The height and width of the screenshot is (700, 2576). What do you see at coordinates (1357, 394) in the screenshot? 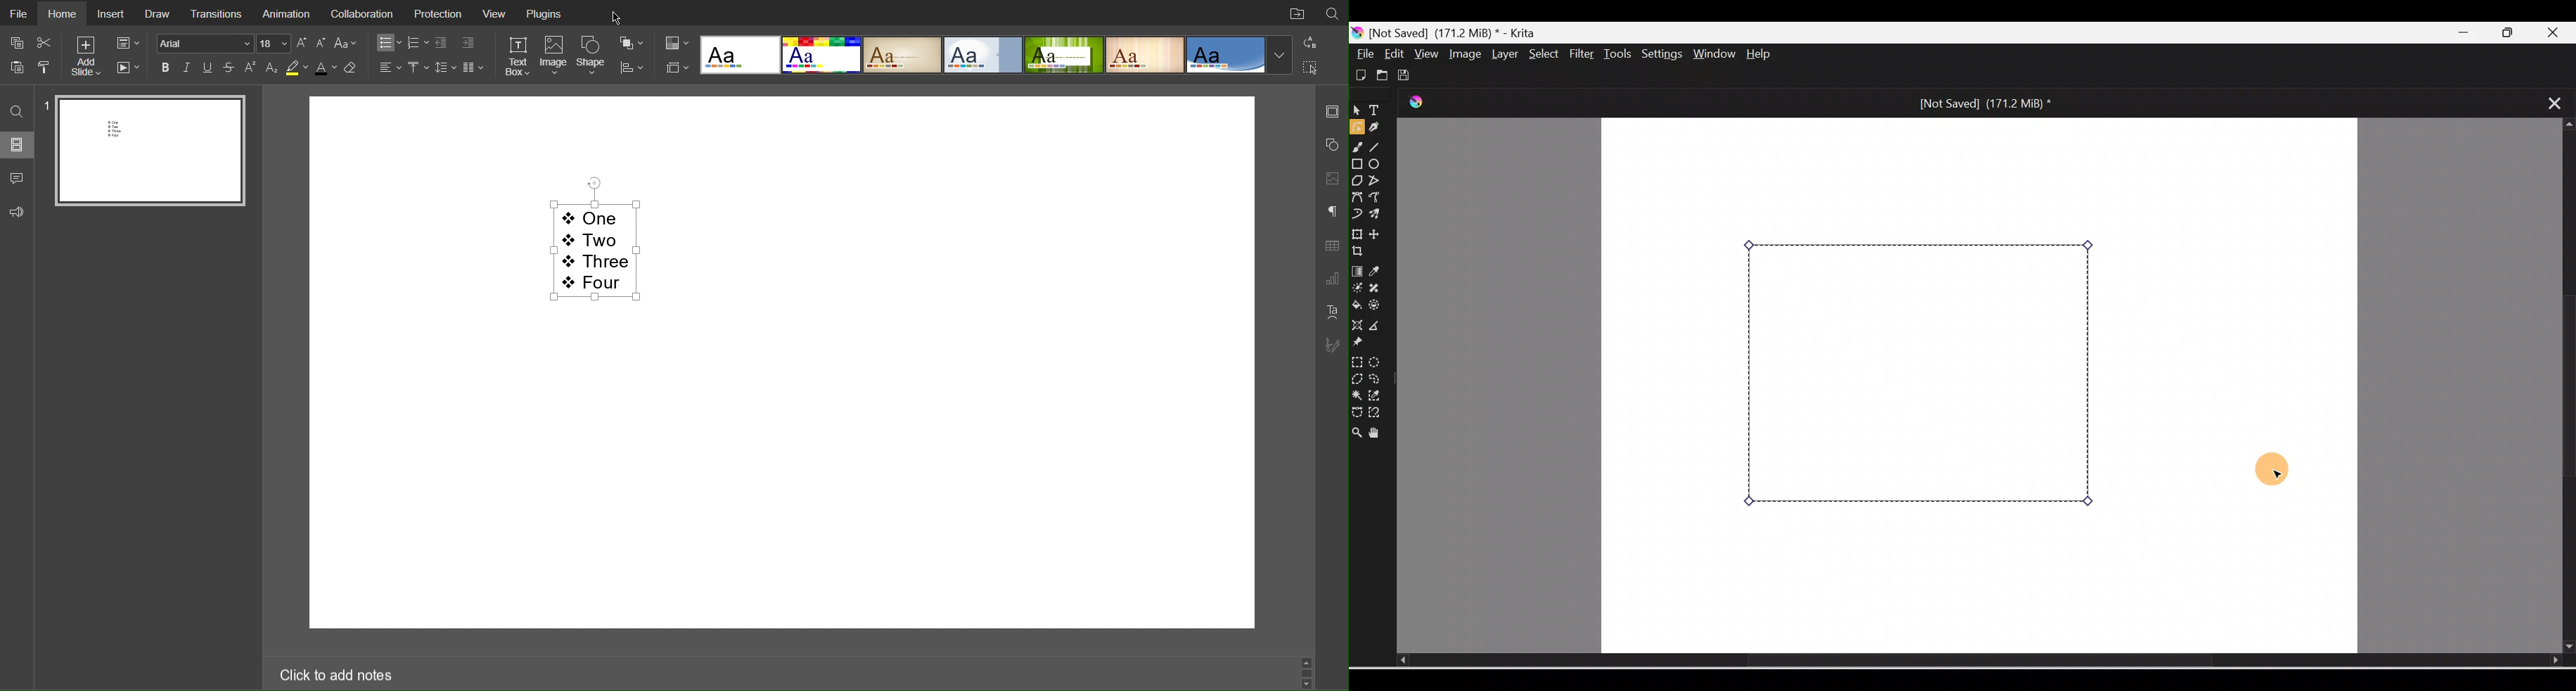
I see `Contiguous selection tool` at bounding box center [1357, 394].